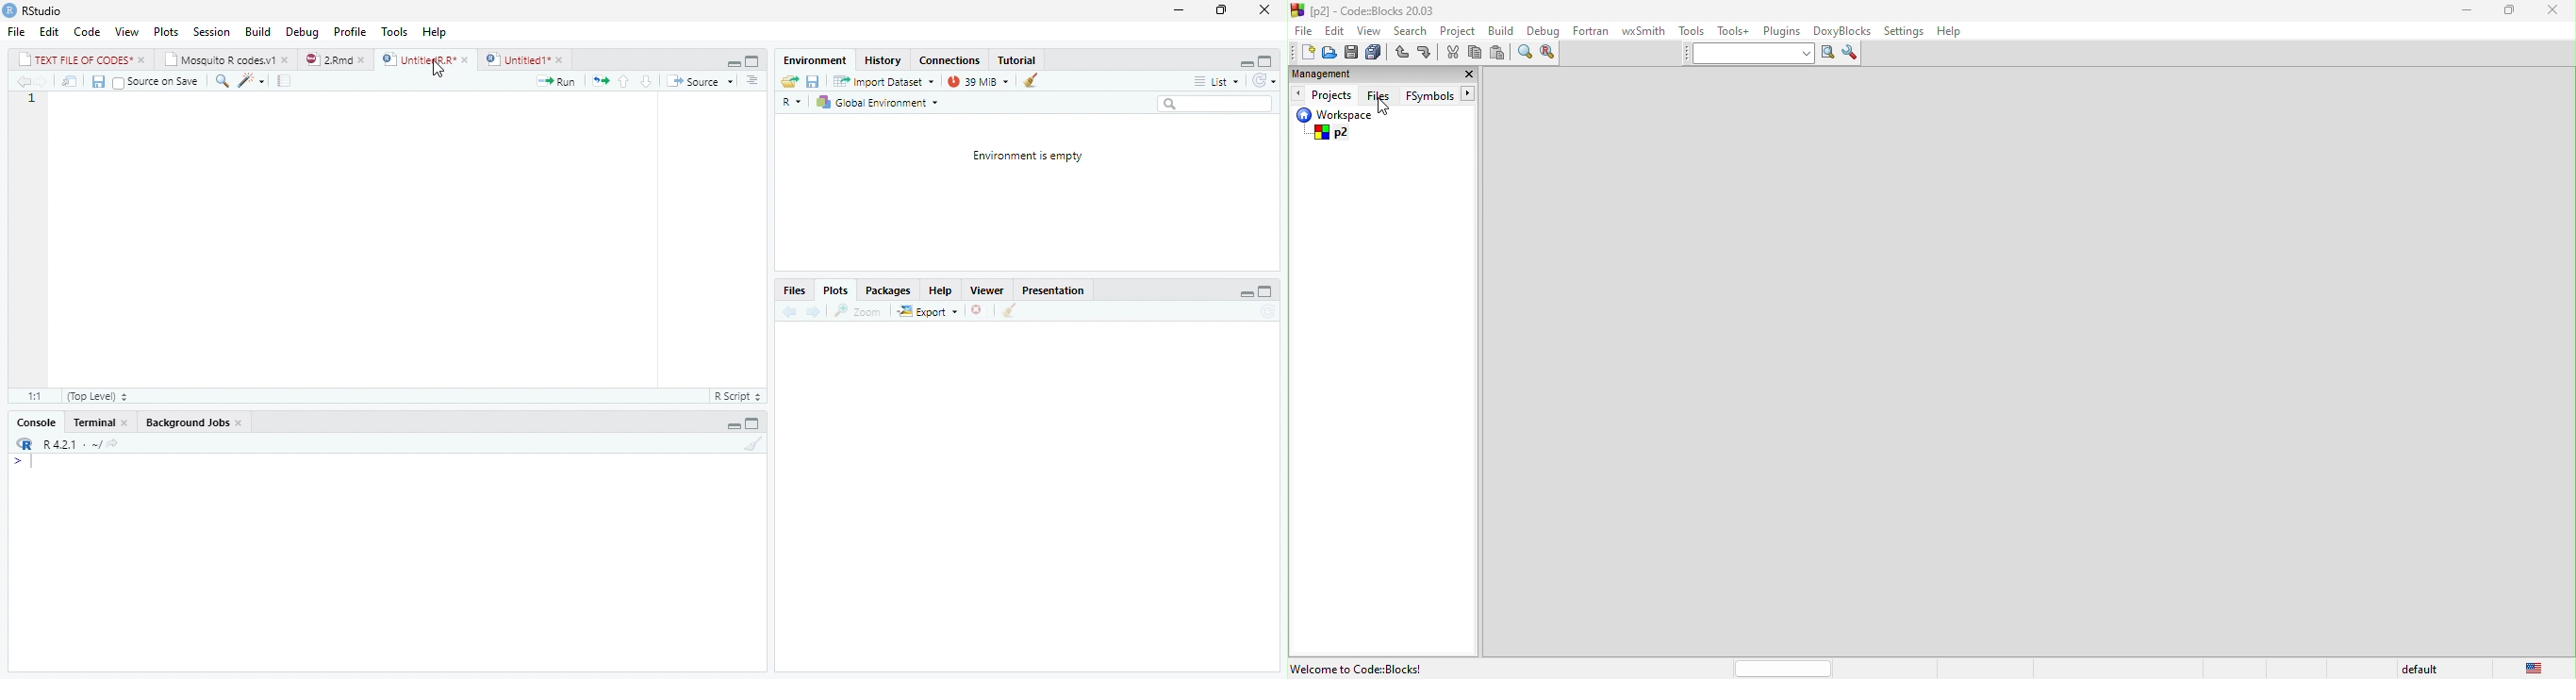  What do you see at coordinates (792, 100) in the screenshot?
I see `R` at bounding box center [792, 100].